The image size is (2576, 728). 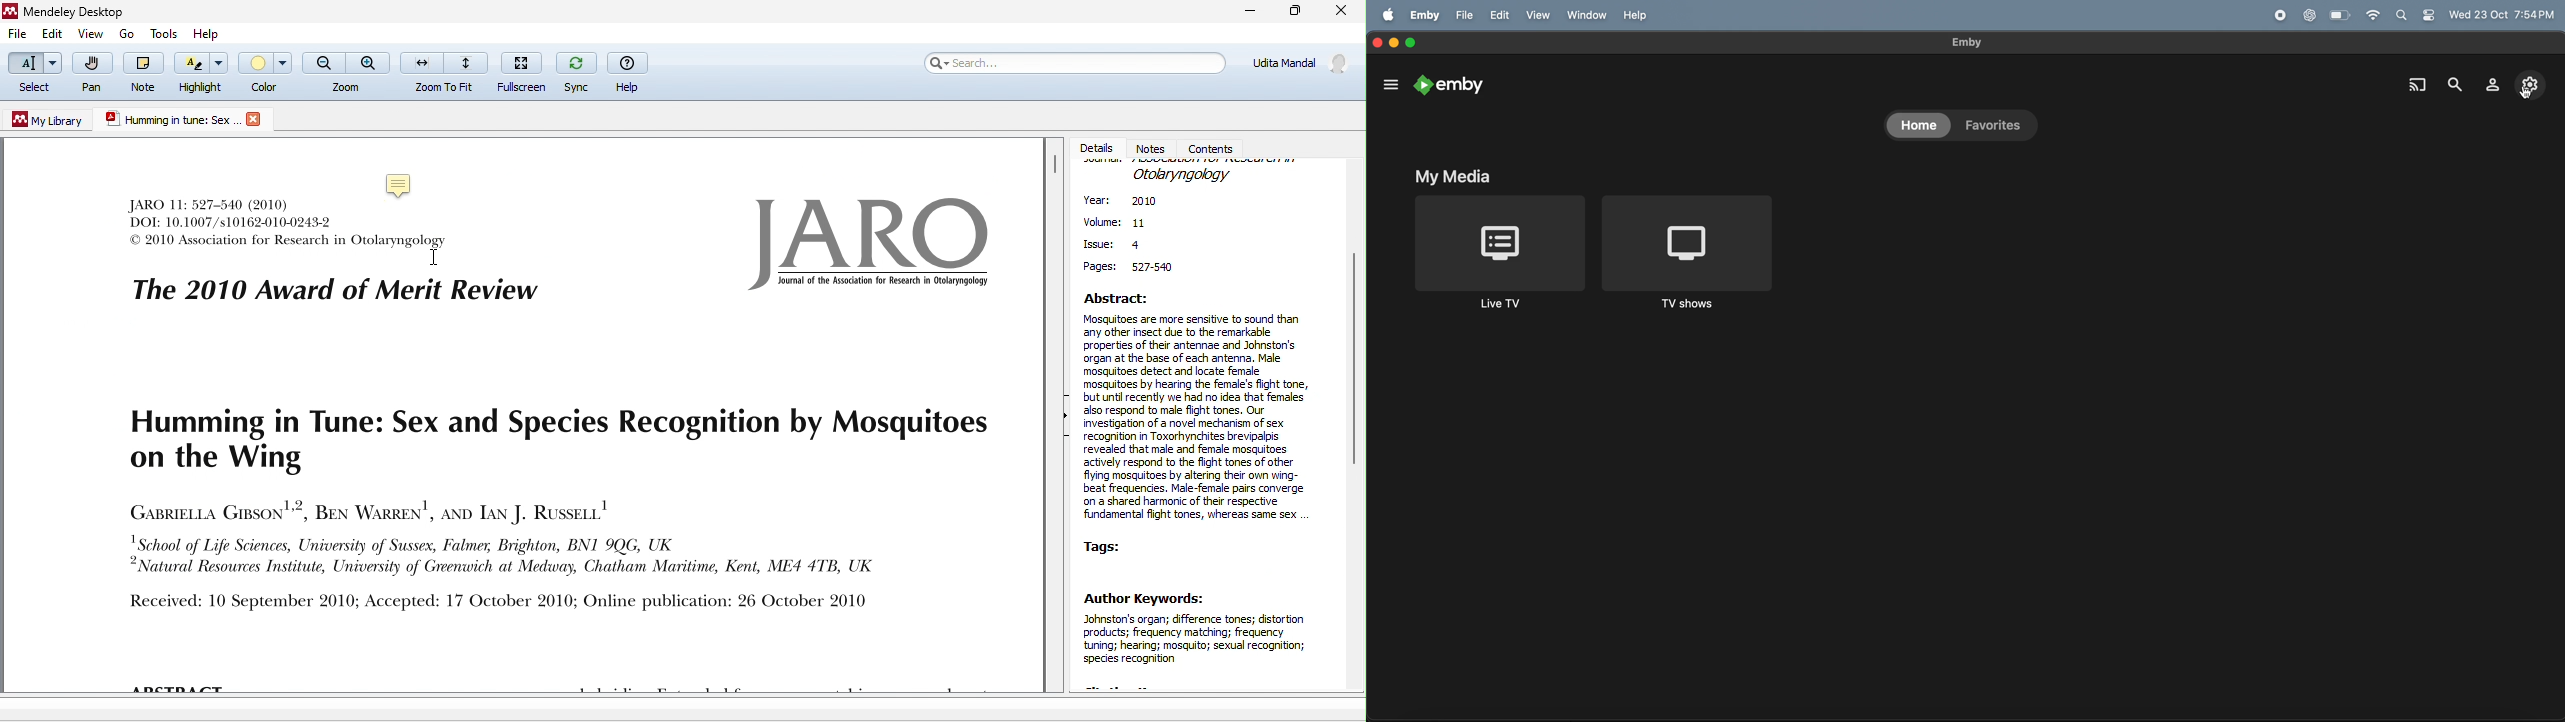 I want to click on cursor movement, so click(x=433, y=257).